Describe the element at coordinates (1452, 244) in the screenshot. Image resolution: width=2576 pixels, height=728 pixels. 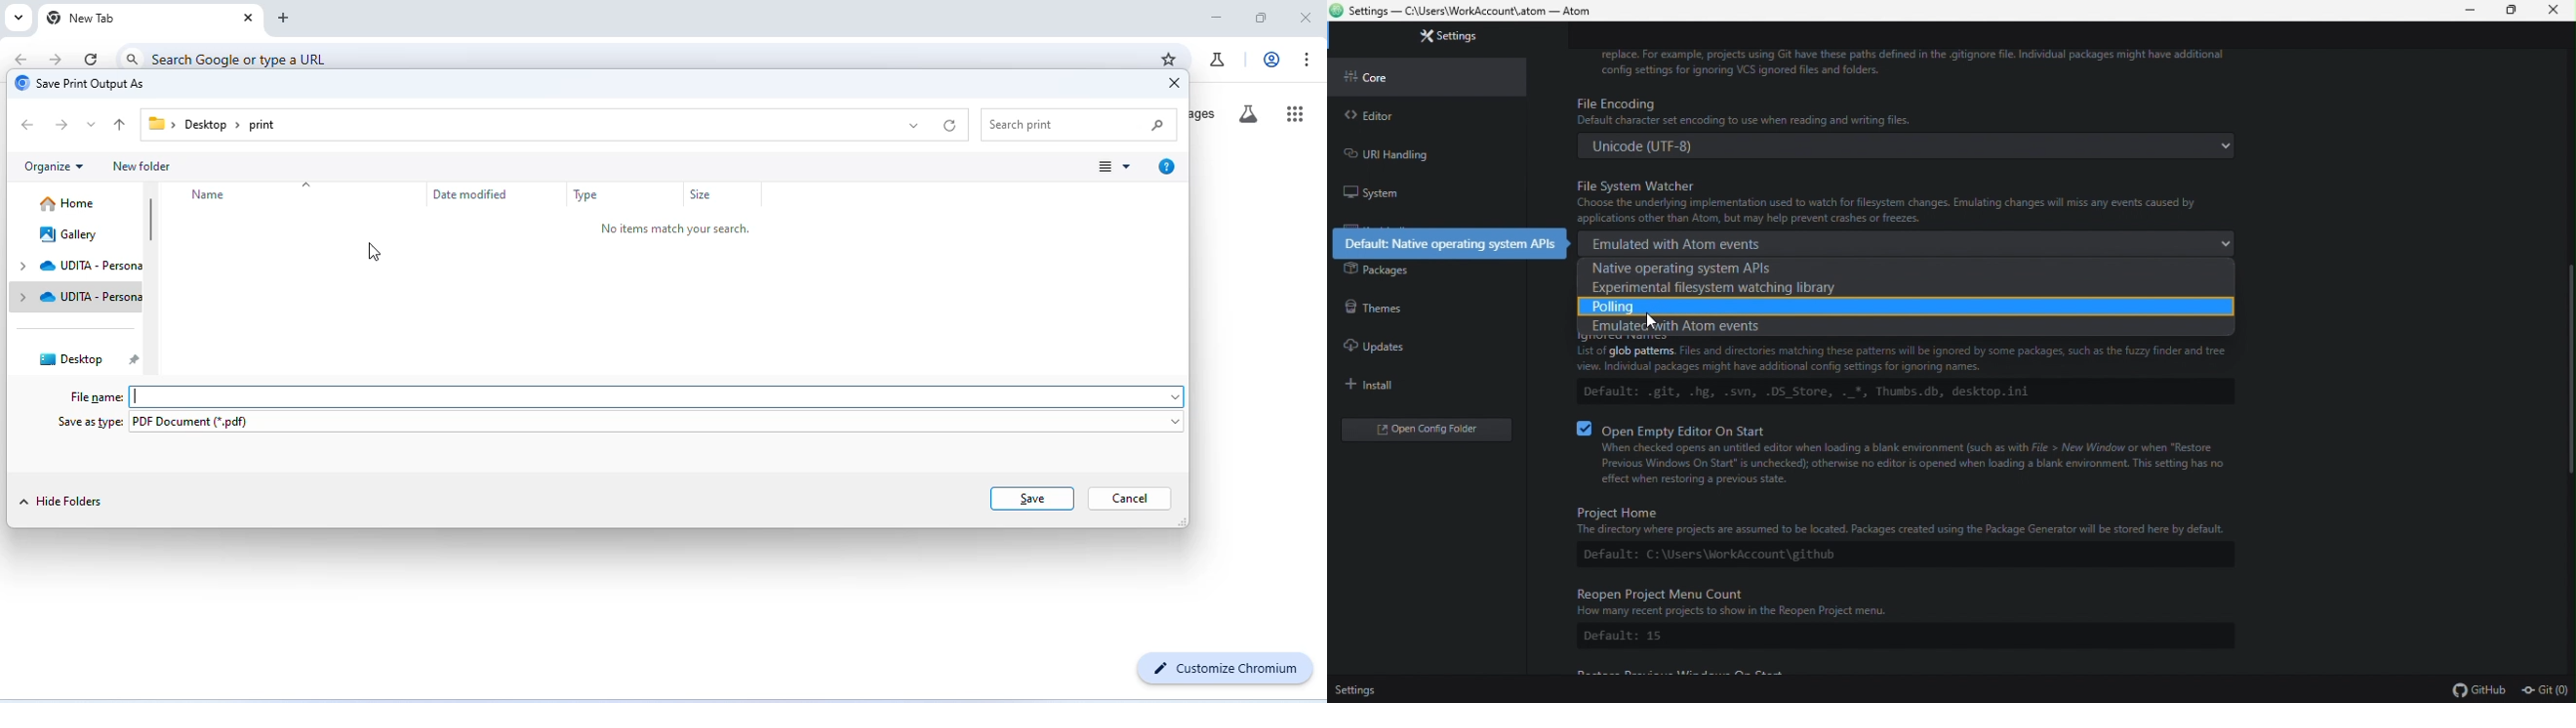
I see `default: native operating system APIs` at that location.